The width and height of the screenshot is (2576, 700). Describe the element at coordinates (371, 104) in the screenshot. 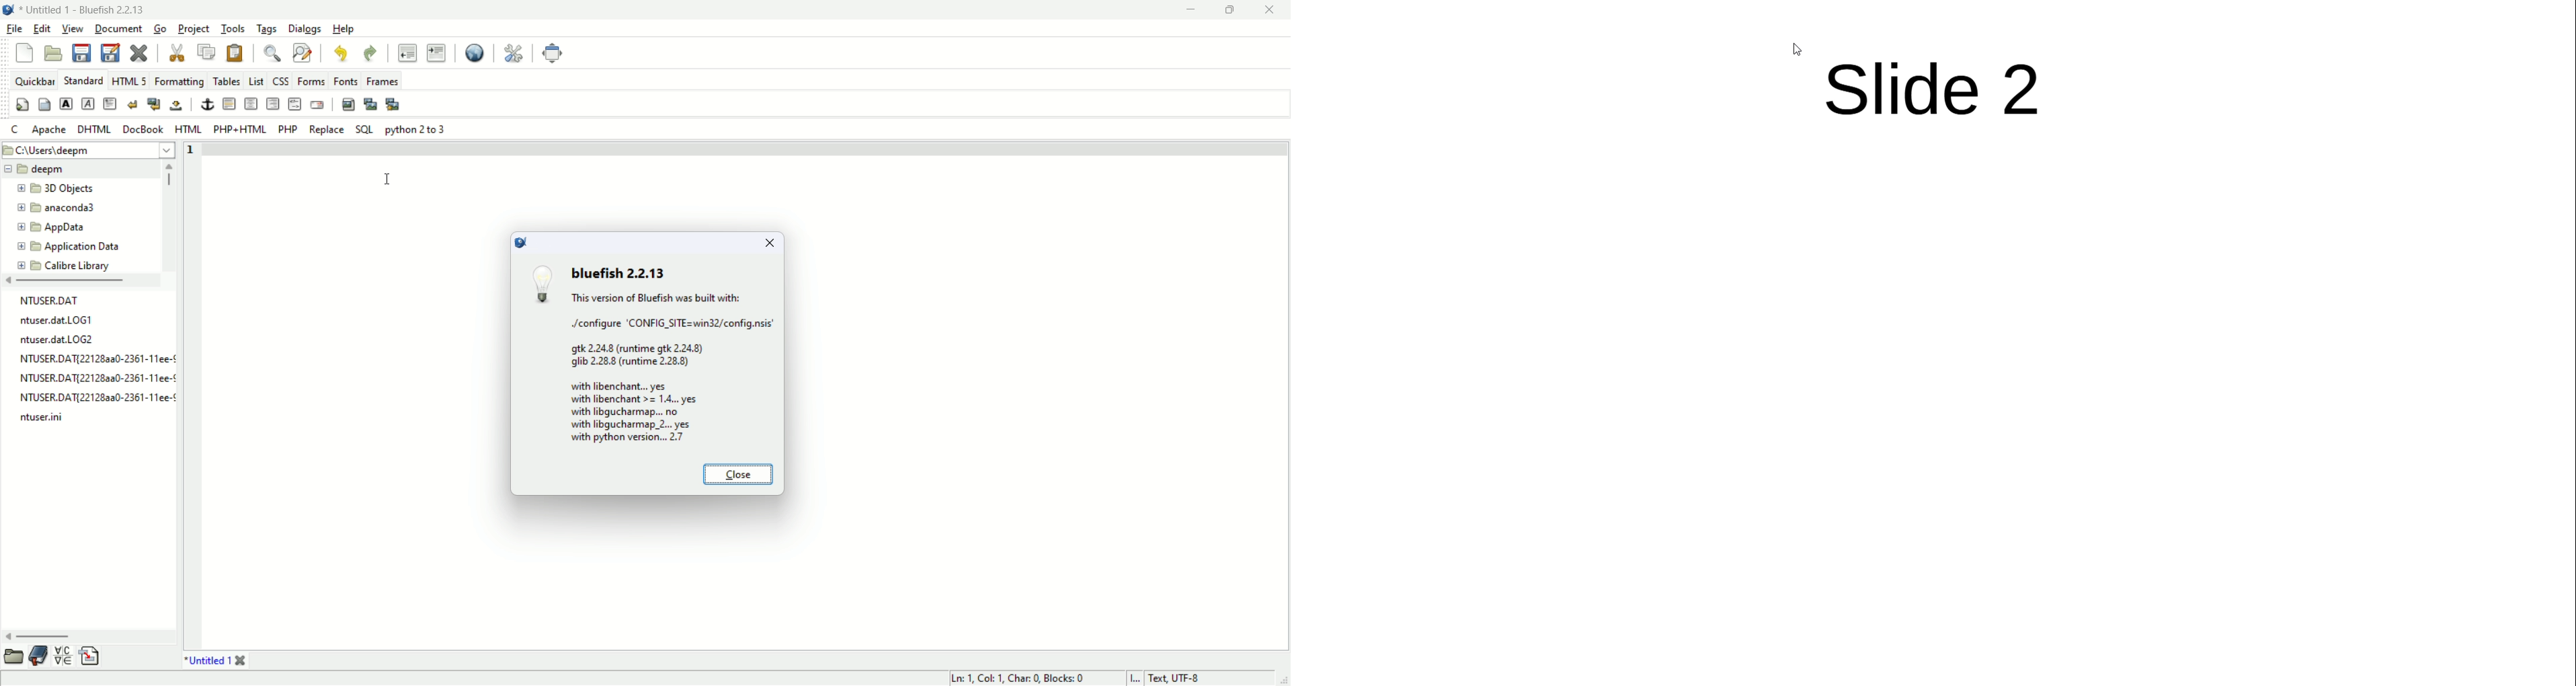

I see `insert thumbnail` at that location.